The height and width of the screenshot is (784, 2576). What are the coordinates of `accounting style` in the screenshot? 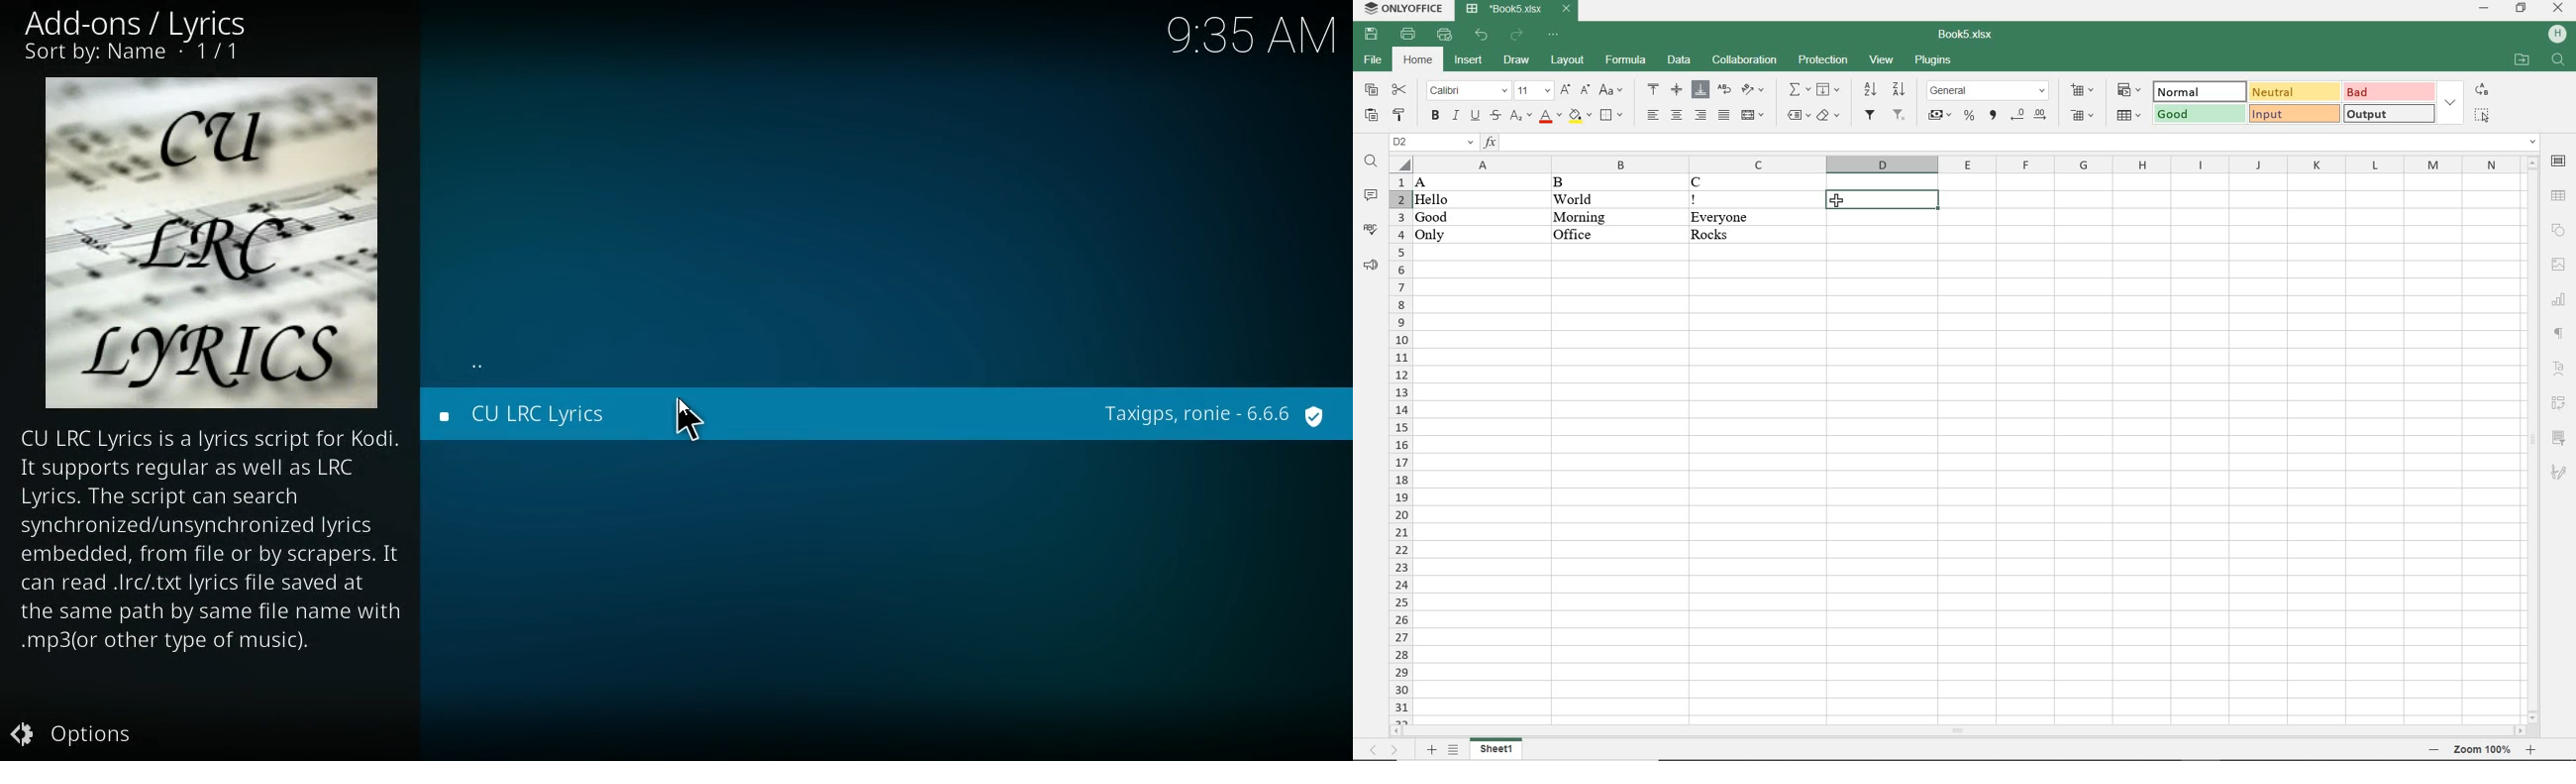 It's located at (1941, 117).